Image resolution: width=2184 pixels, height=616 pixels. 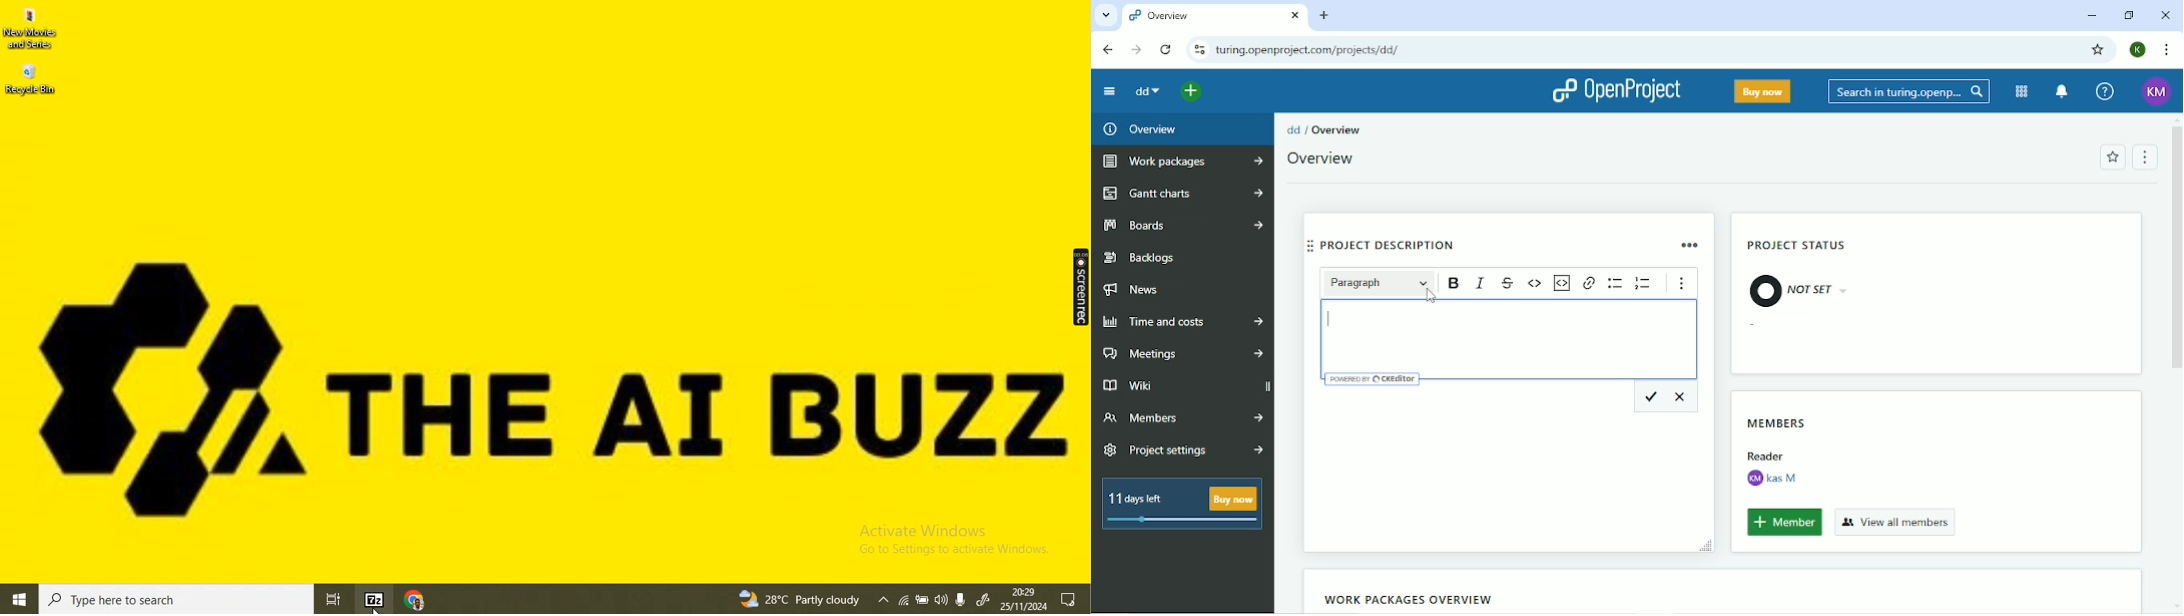 What do you see at coordinates (17, 600) in the screenshot?
I see `window button` at bounding box center [17, 600].